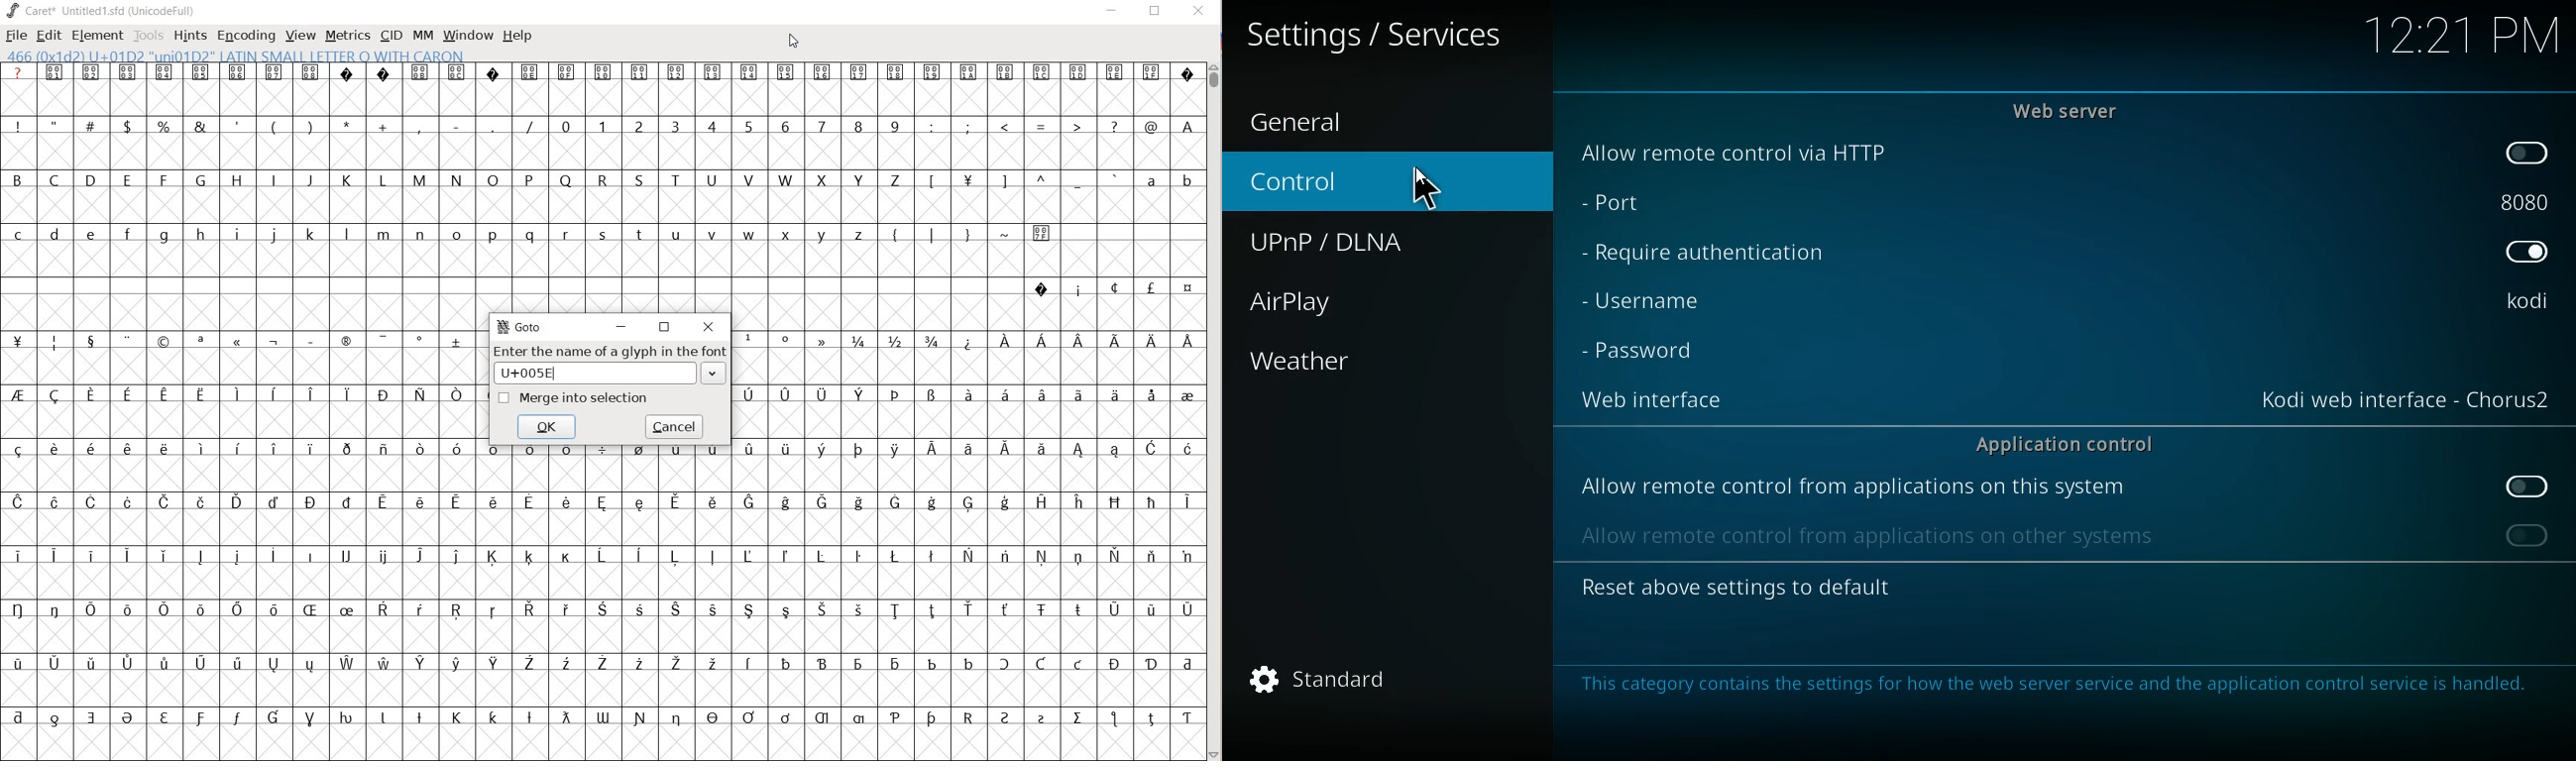  What do you see at coordinates (548, 428) in the screenshot?
I see `ok` at bounding box center [548, 428].